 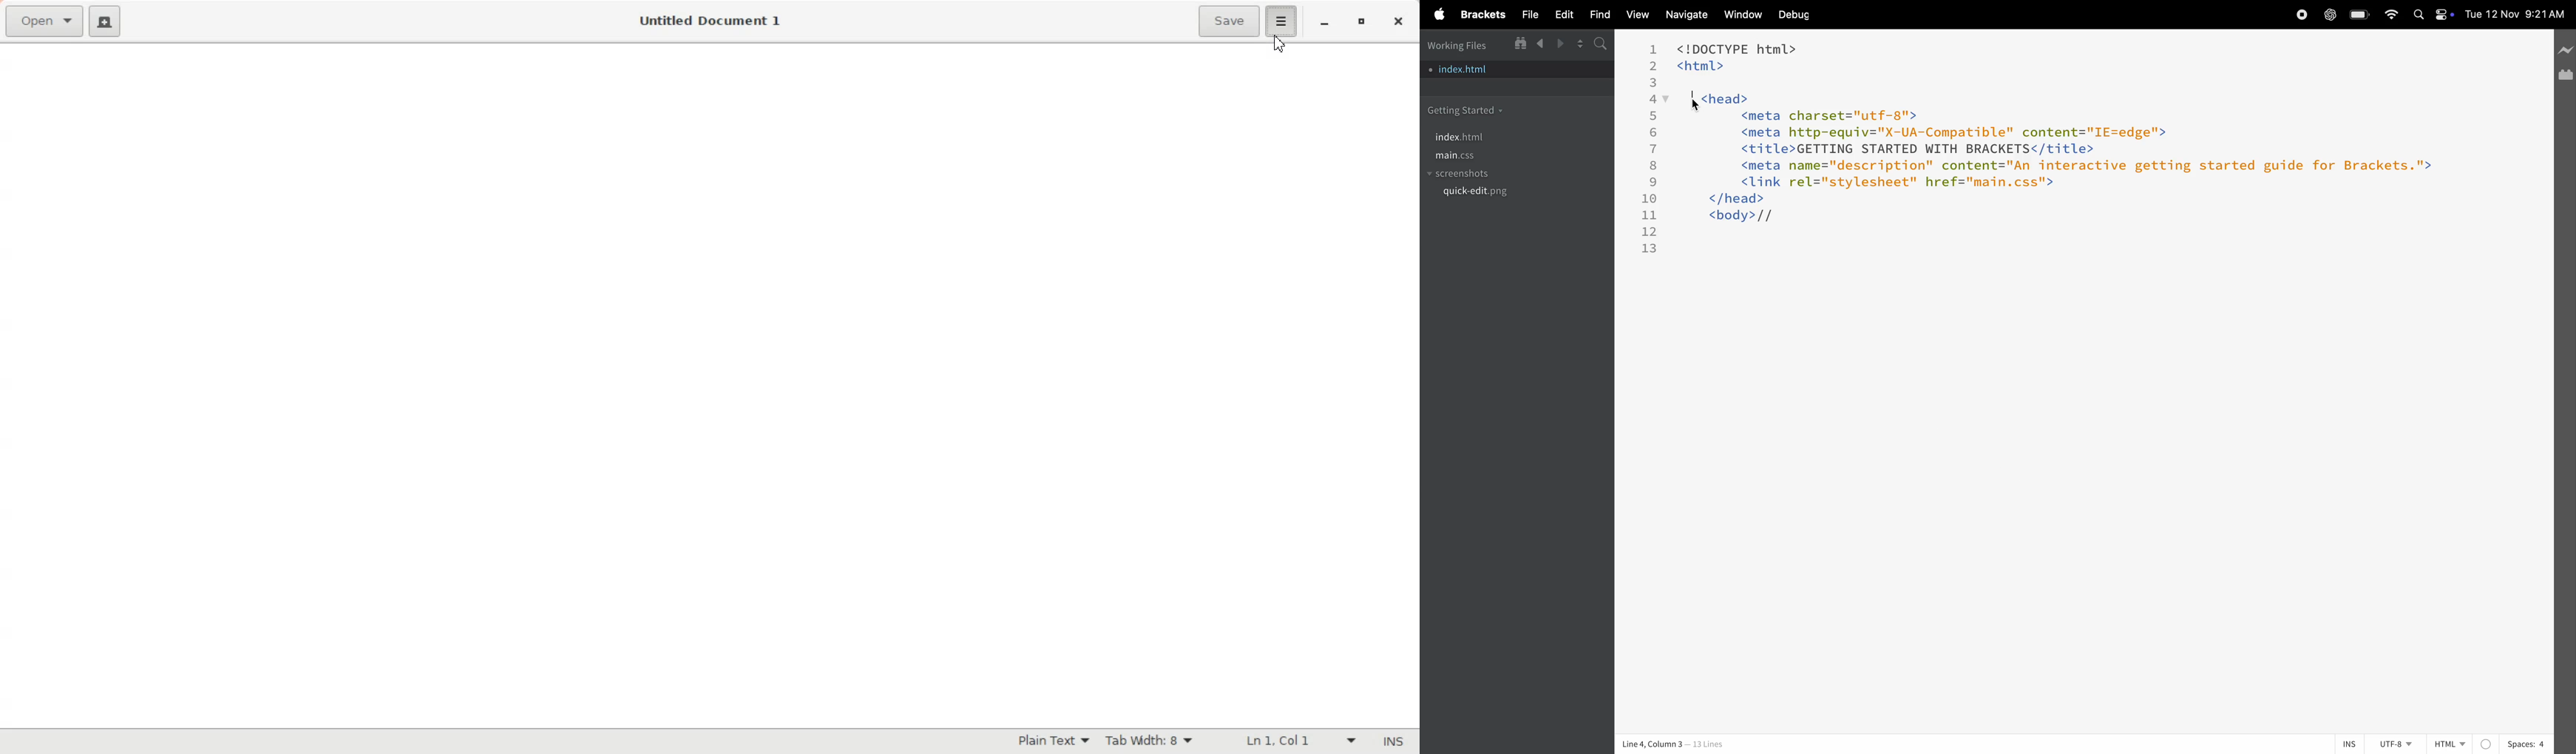 What do you see at coordinates (44, 22) in the screenshot?
I see `Open file` at bounding box center [44, 22].